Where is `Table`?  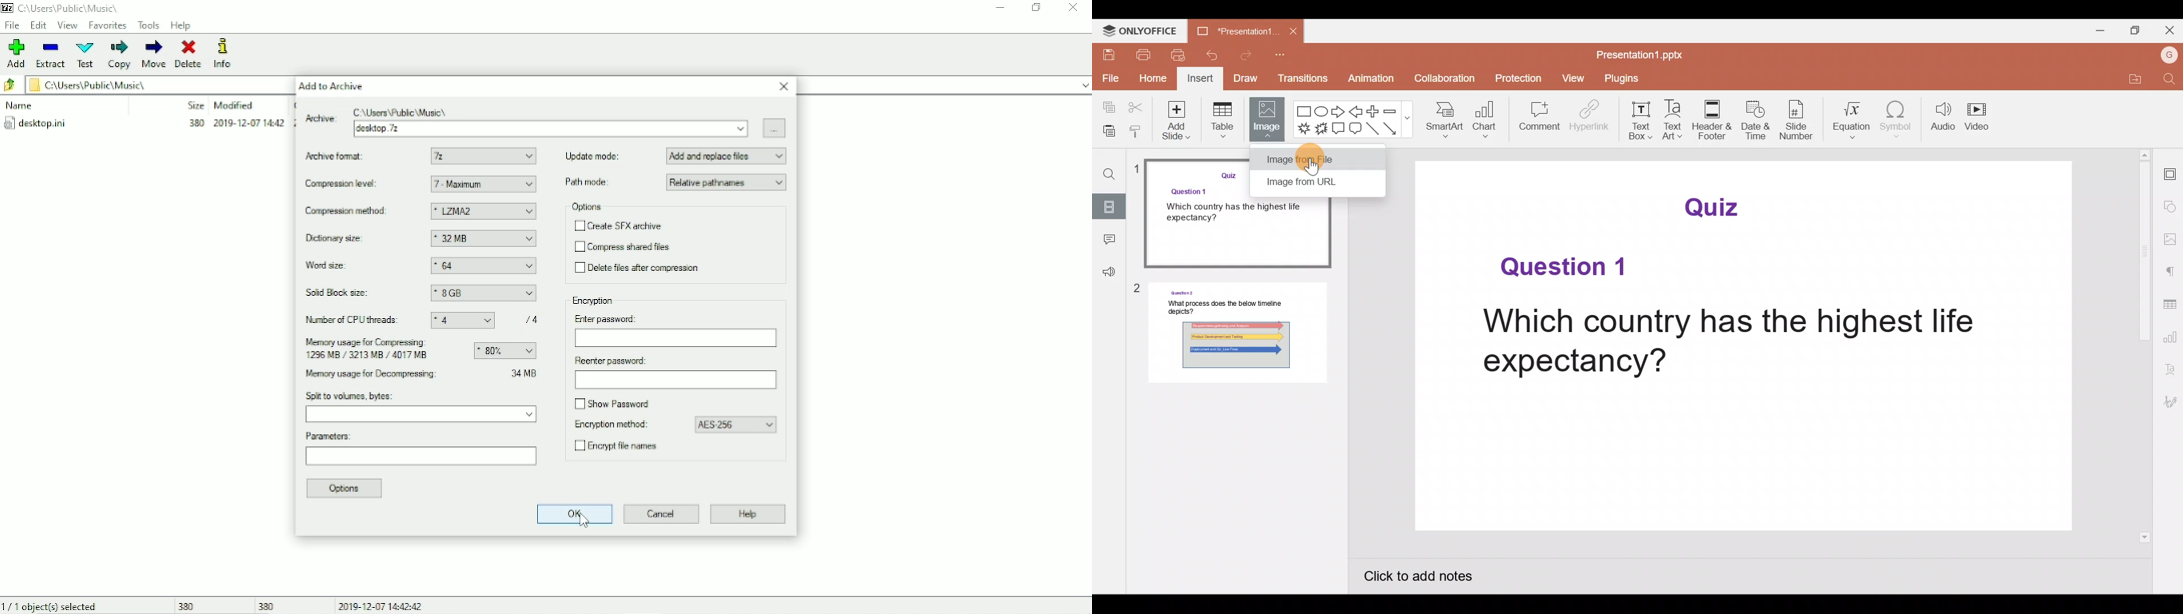 Table is located at coordinates (1222, 124).